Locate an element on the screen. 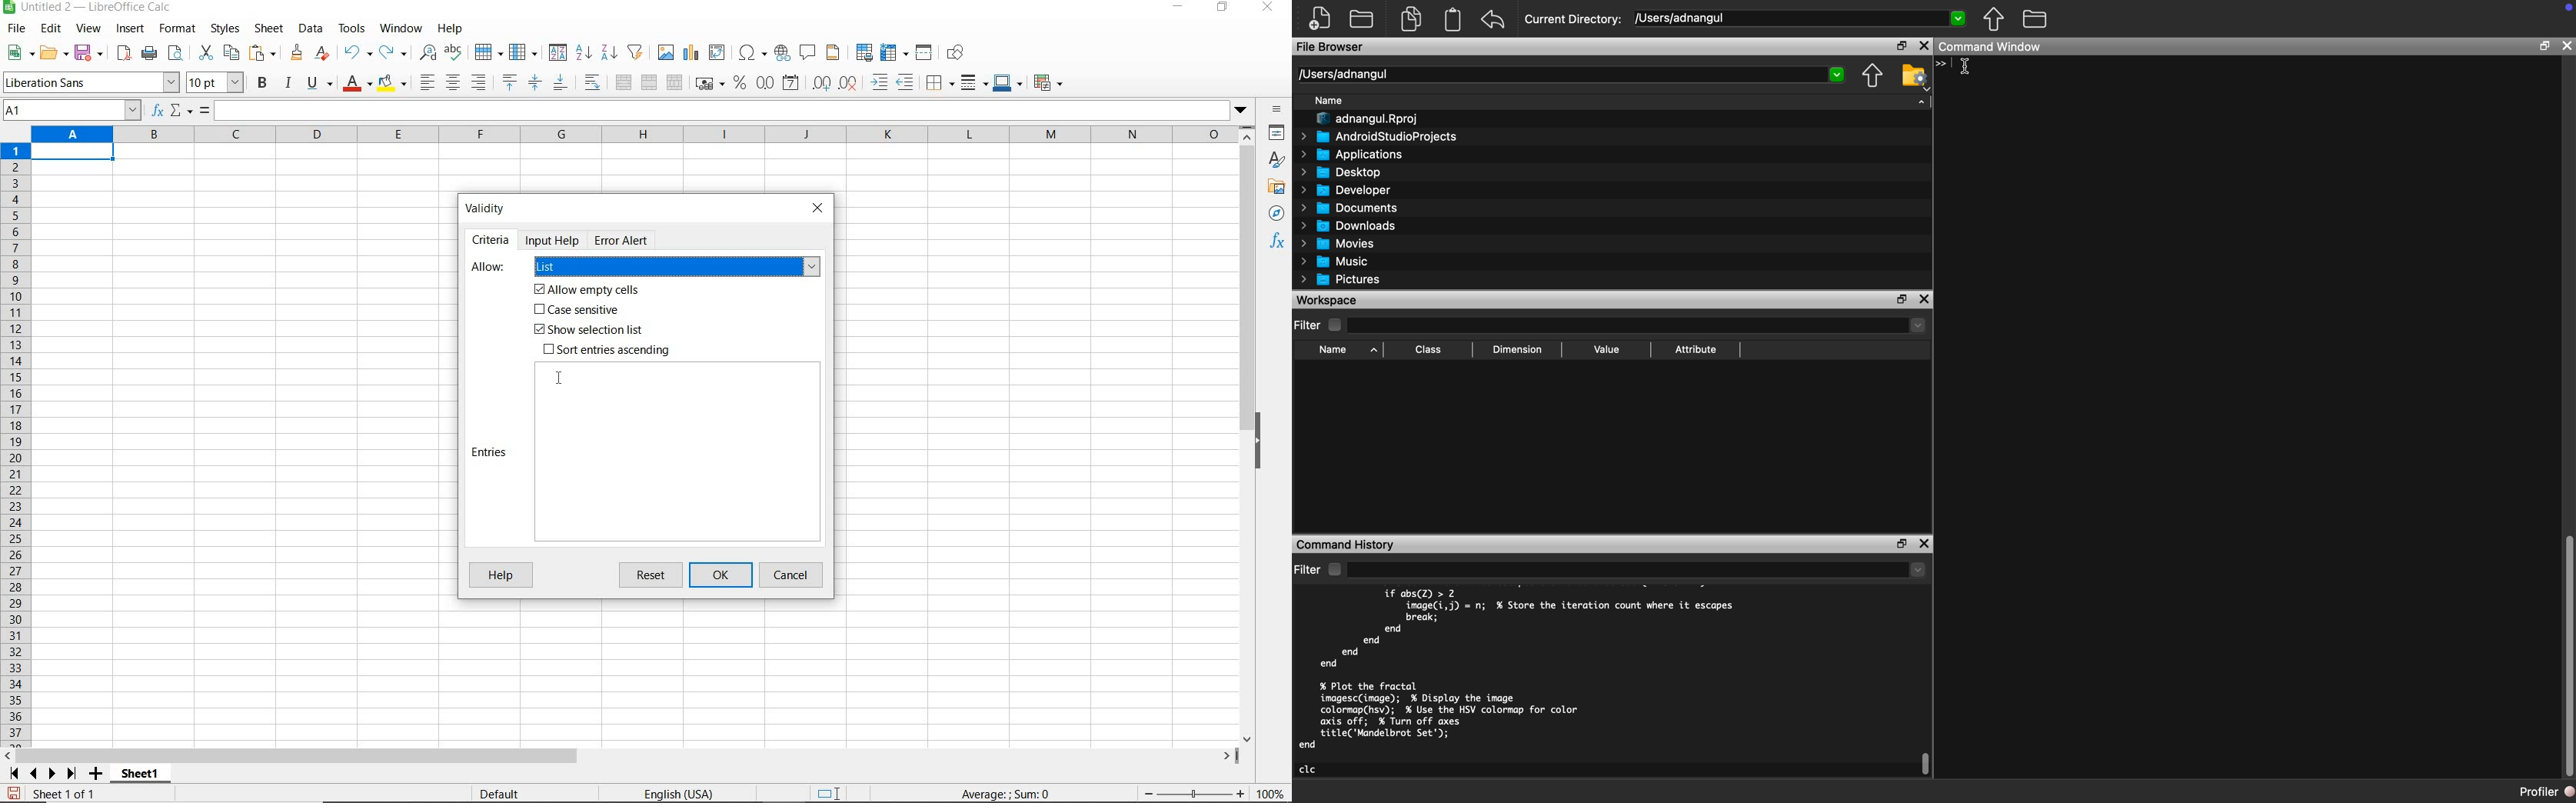 Image resolution: width=2576 pixels, height=812 pixels. Value is located at coordinates (1606, 349).